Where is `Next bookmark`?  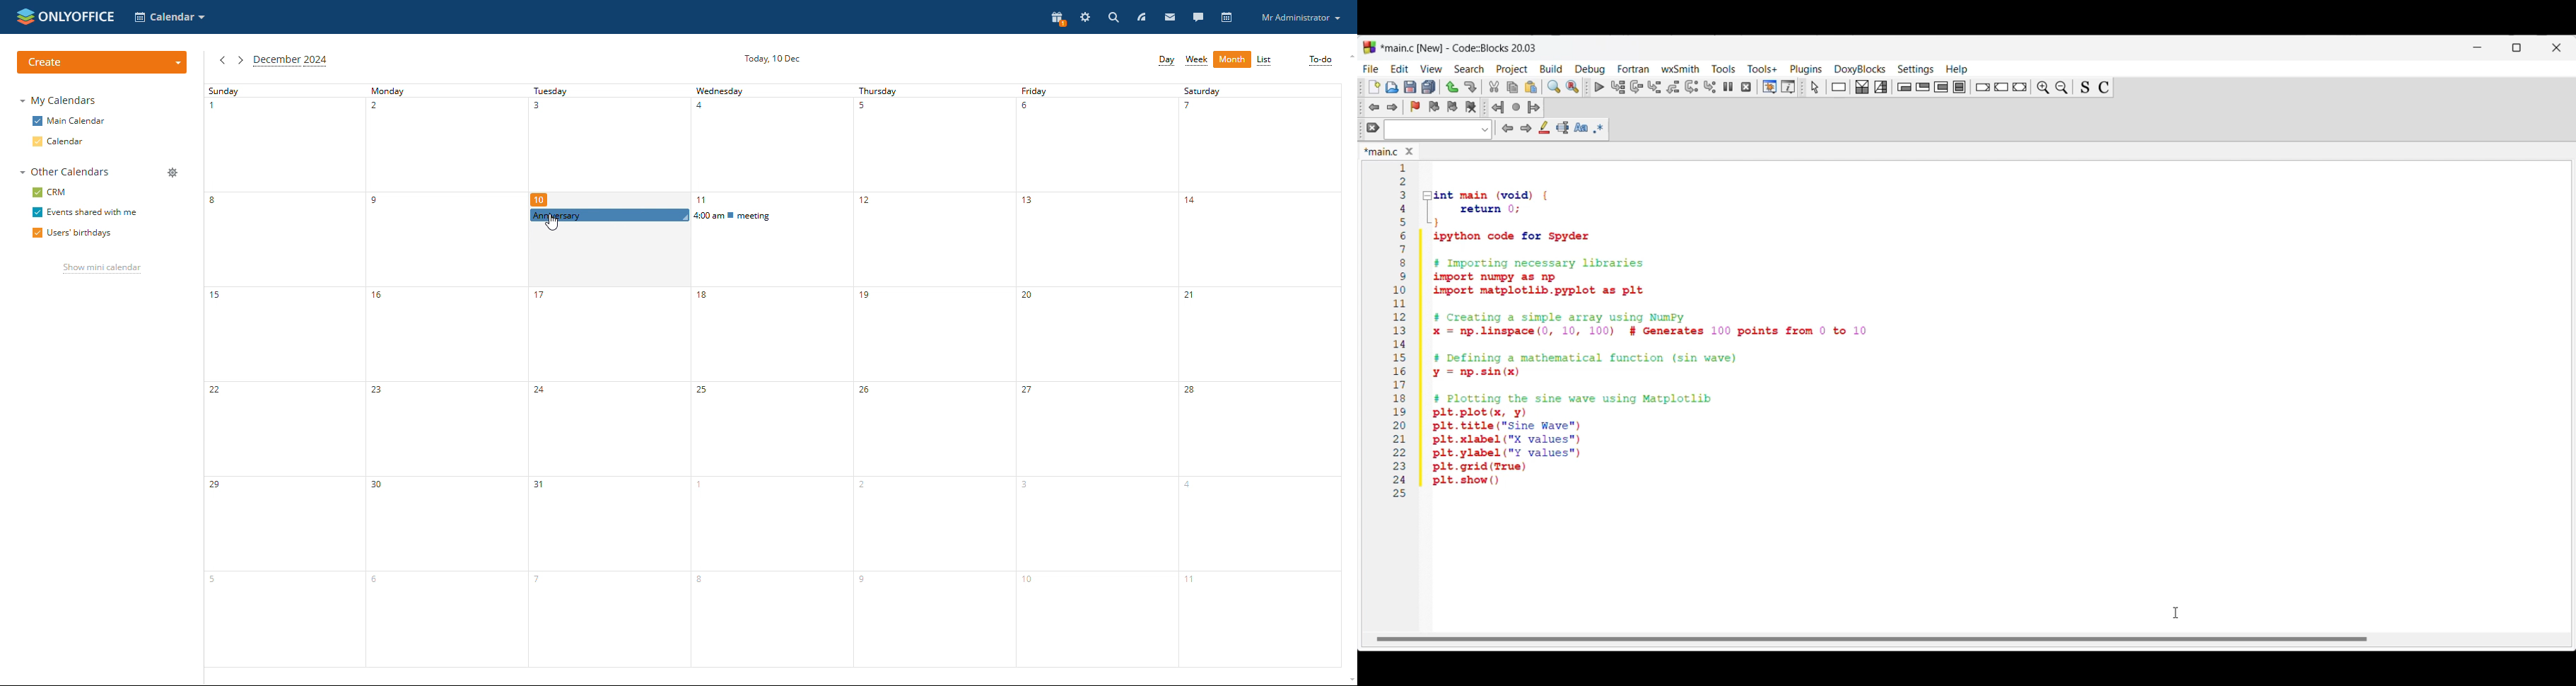 Next bookmark is located at coordinates (1452, 107).